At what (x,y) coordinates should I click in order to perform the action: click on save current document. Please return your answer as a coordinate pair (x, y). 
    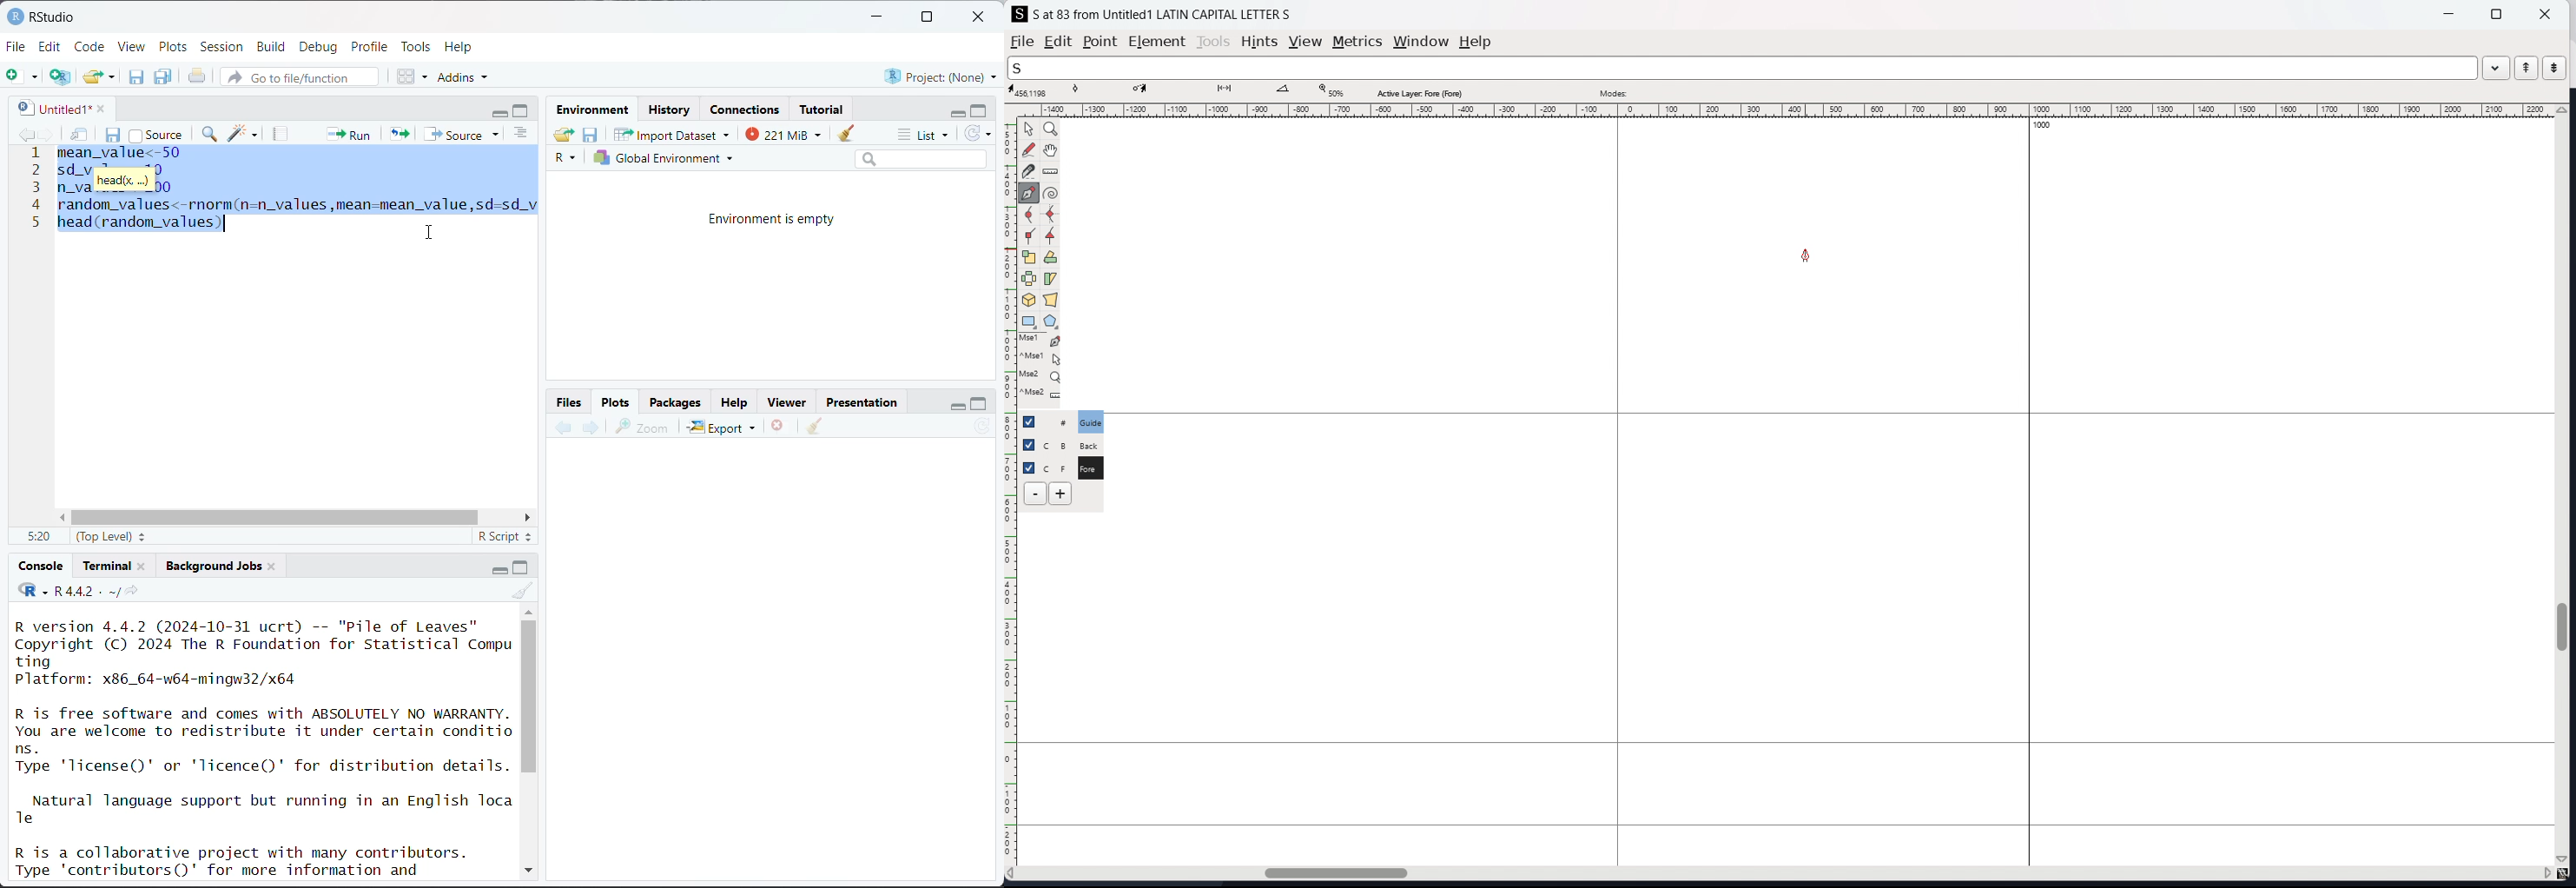
    Looking at the image, I should click on (114, 133).